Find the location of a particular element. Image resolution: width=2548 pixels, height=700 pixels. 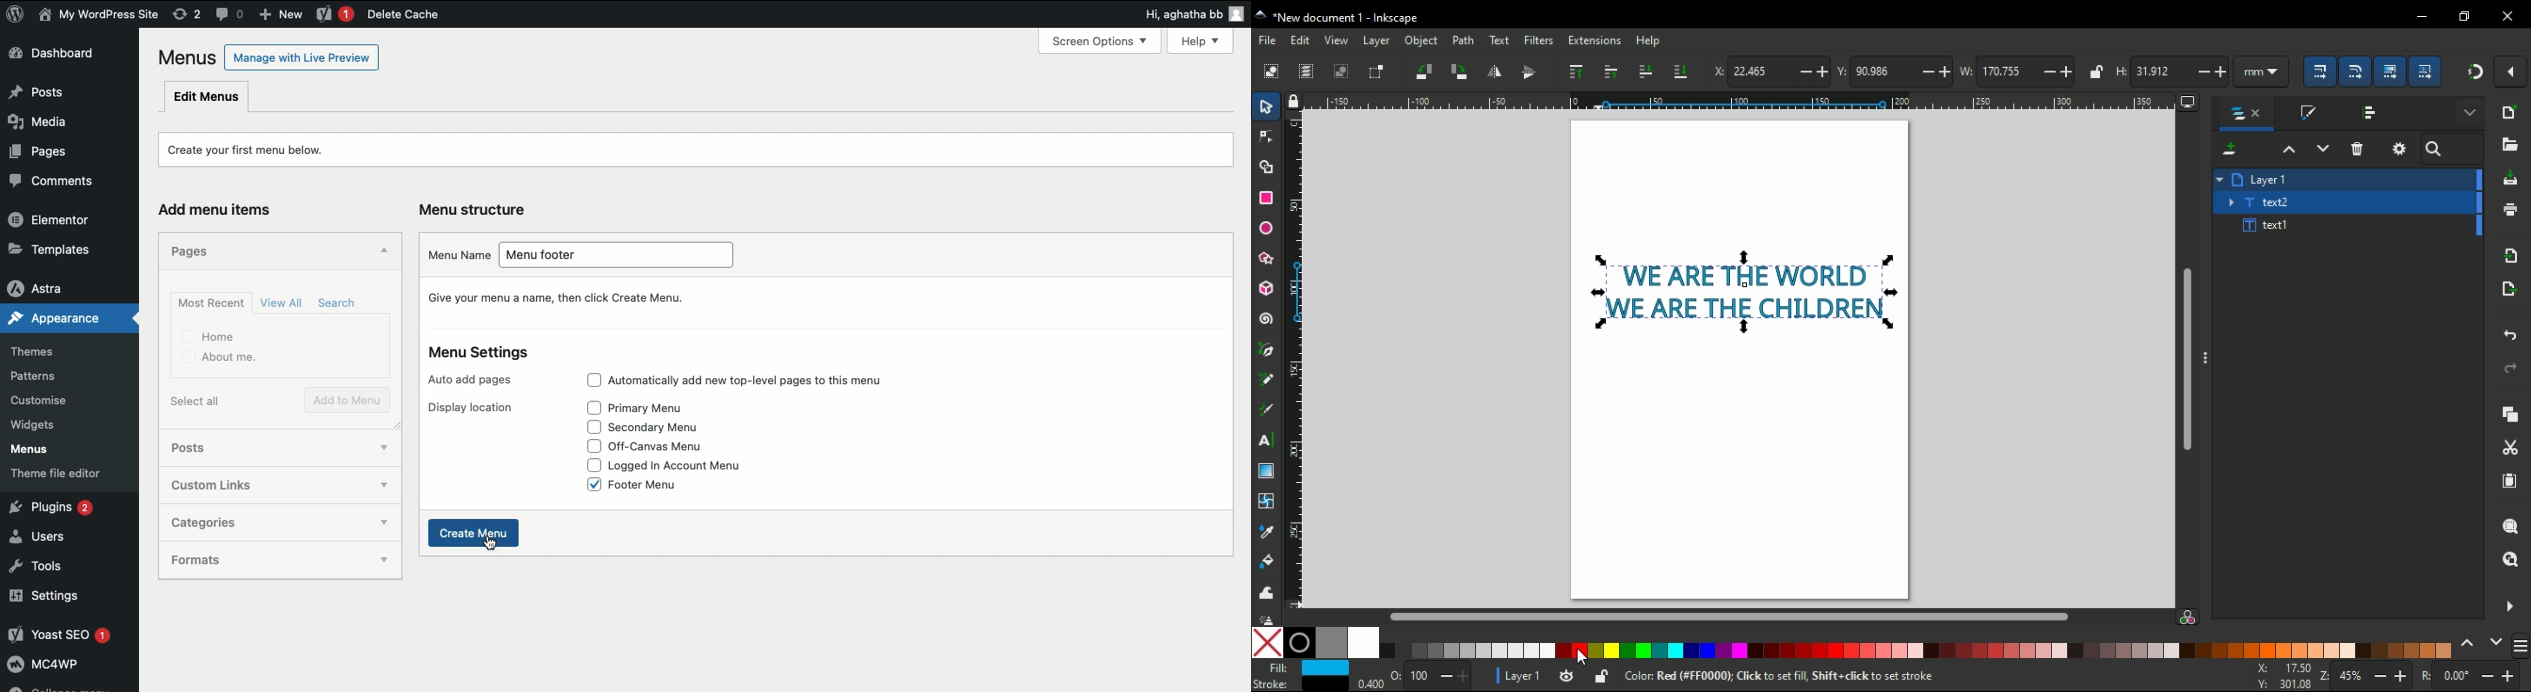

pencil tool is located at coordinates (1267, 380).